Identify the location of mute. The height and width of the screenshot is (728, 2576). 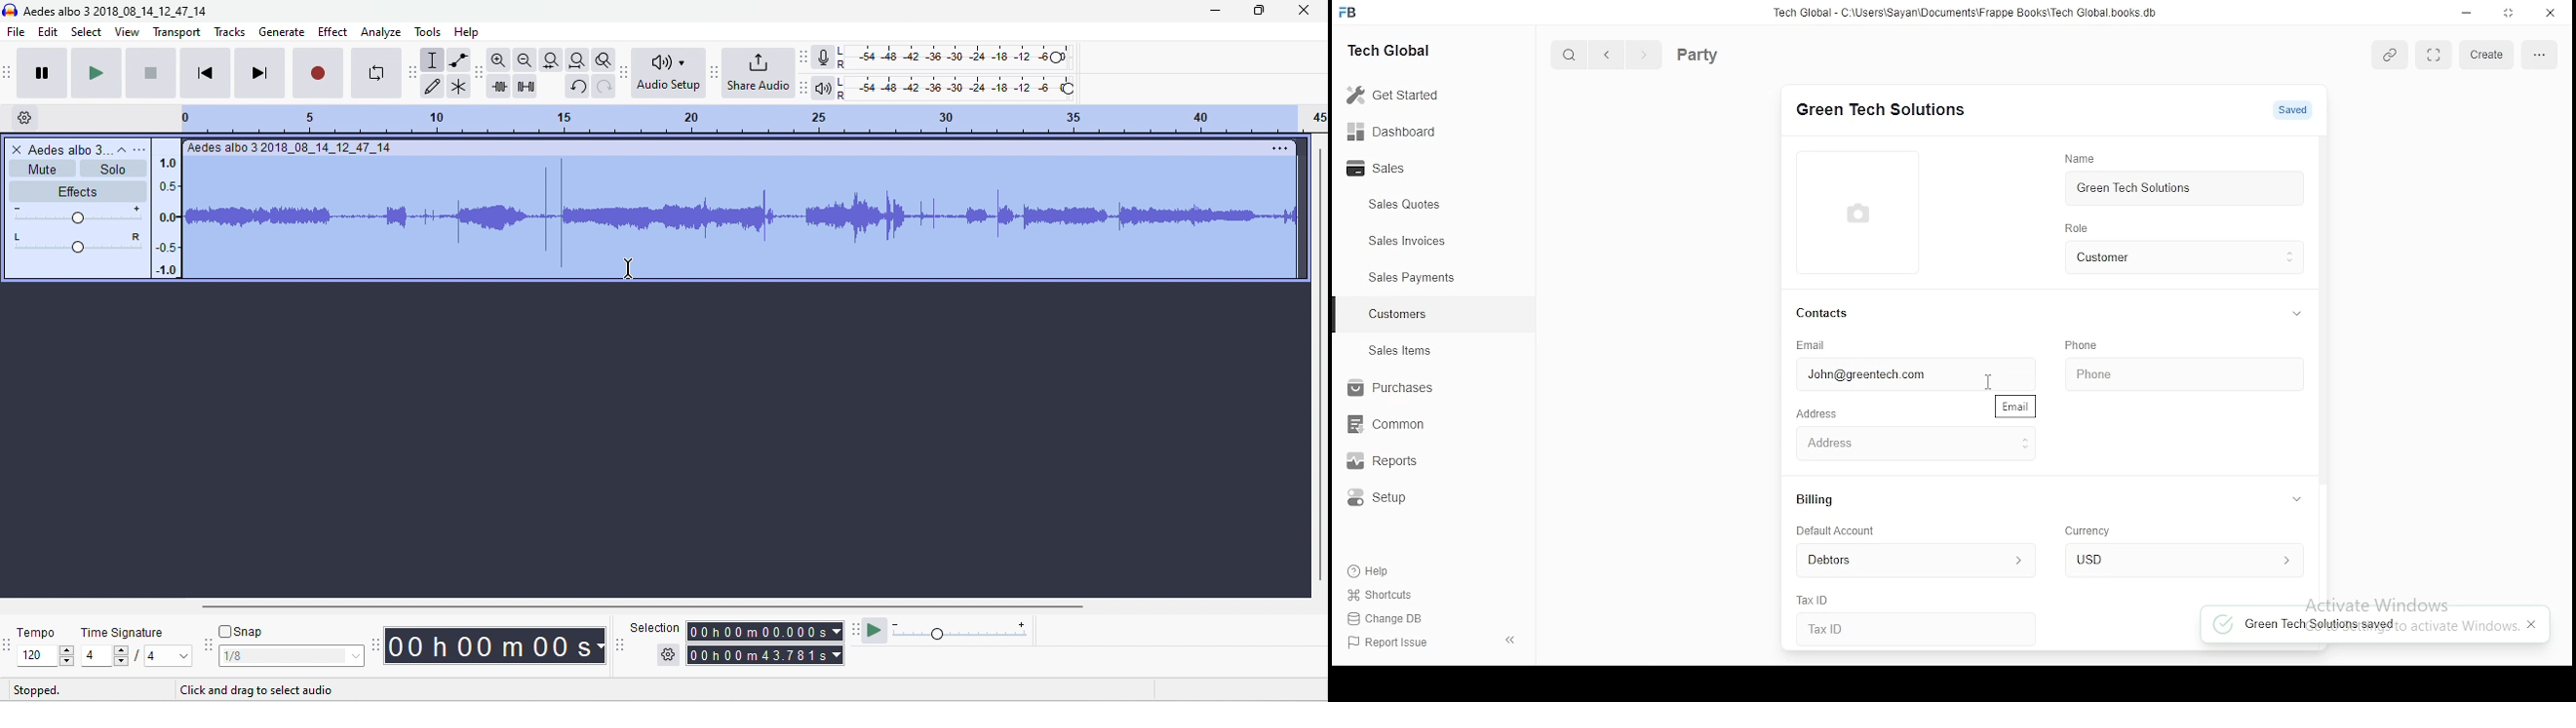
(39, 170).